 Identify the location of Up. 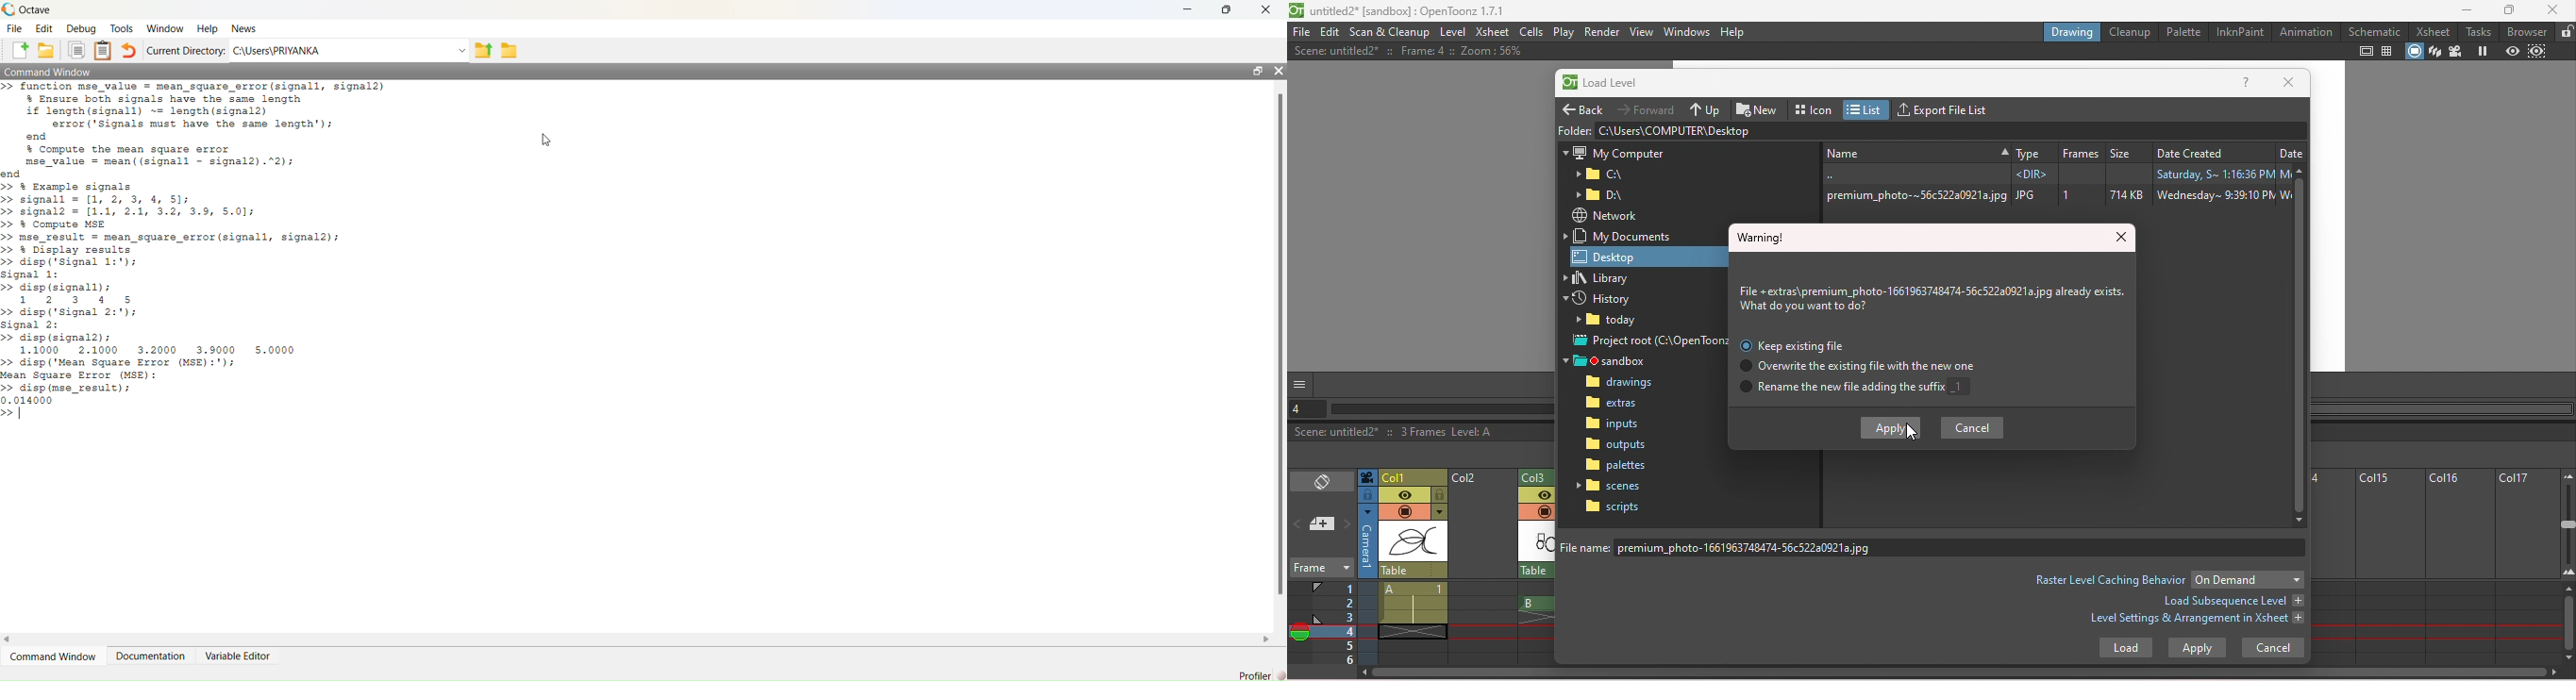
(1707, 108).